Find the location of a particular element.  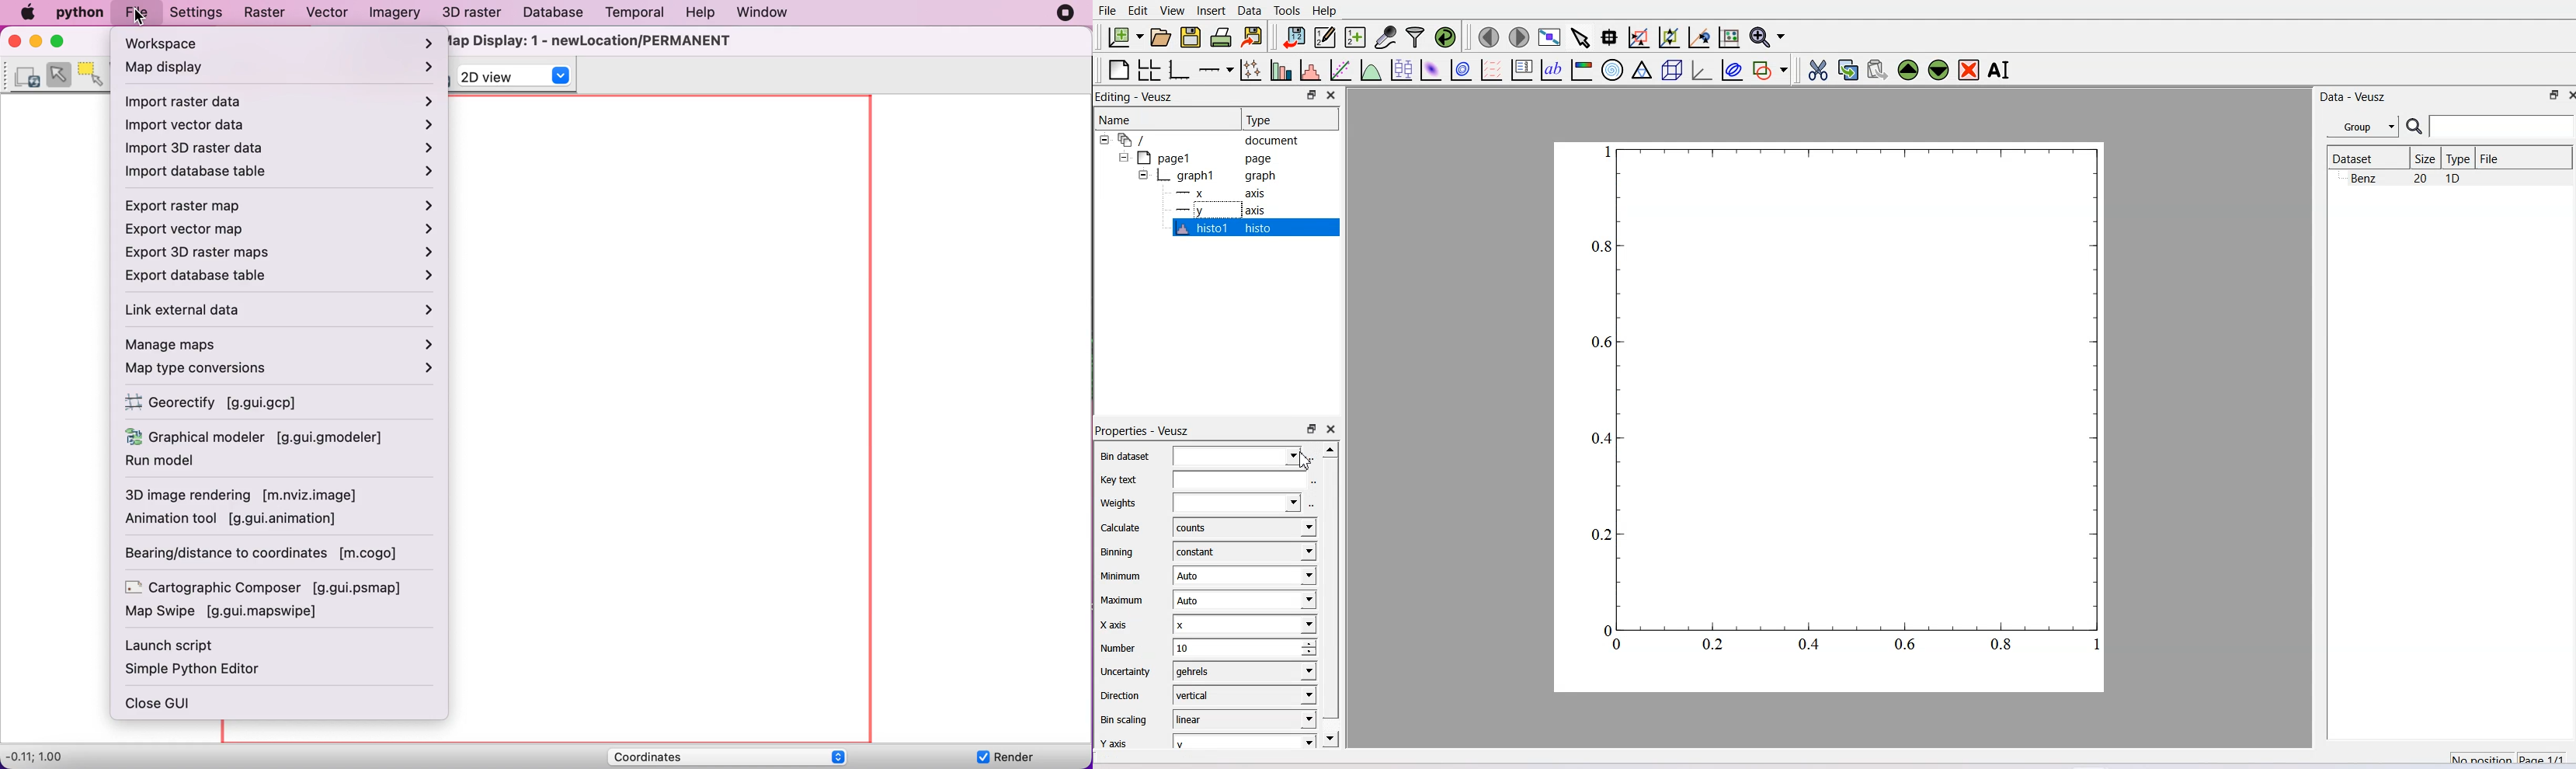

Vertical scroll bar is located at coordinates (1331, 587).